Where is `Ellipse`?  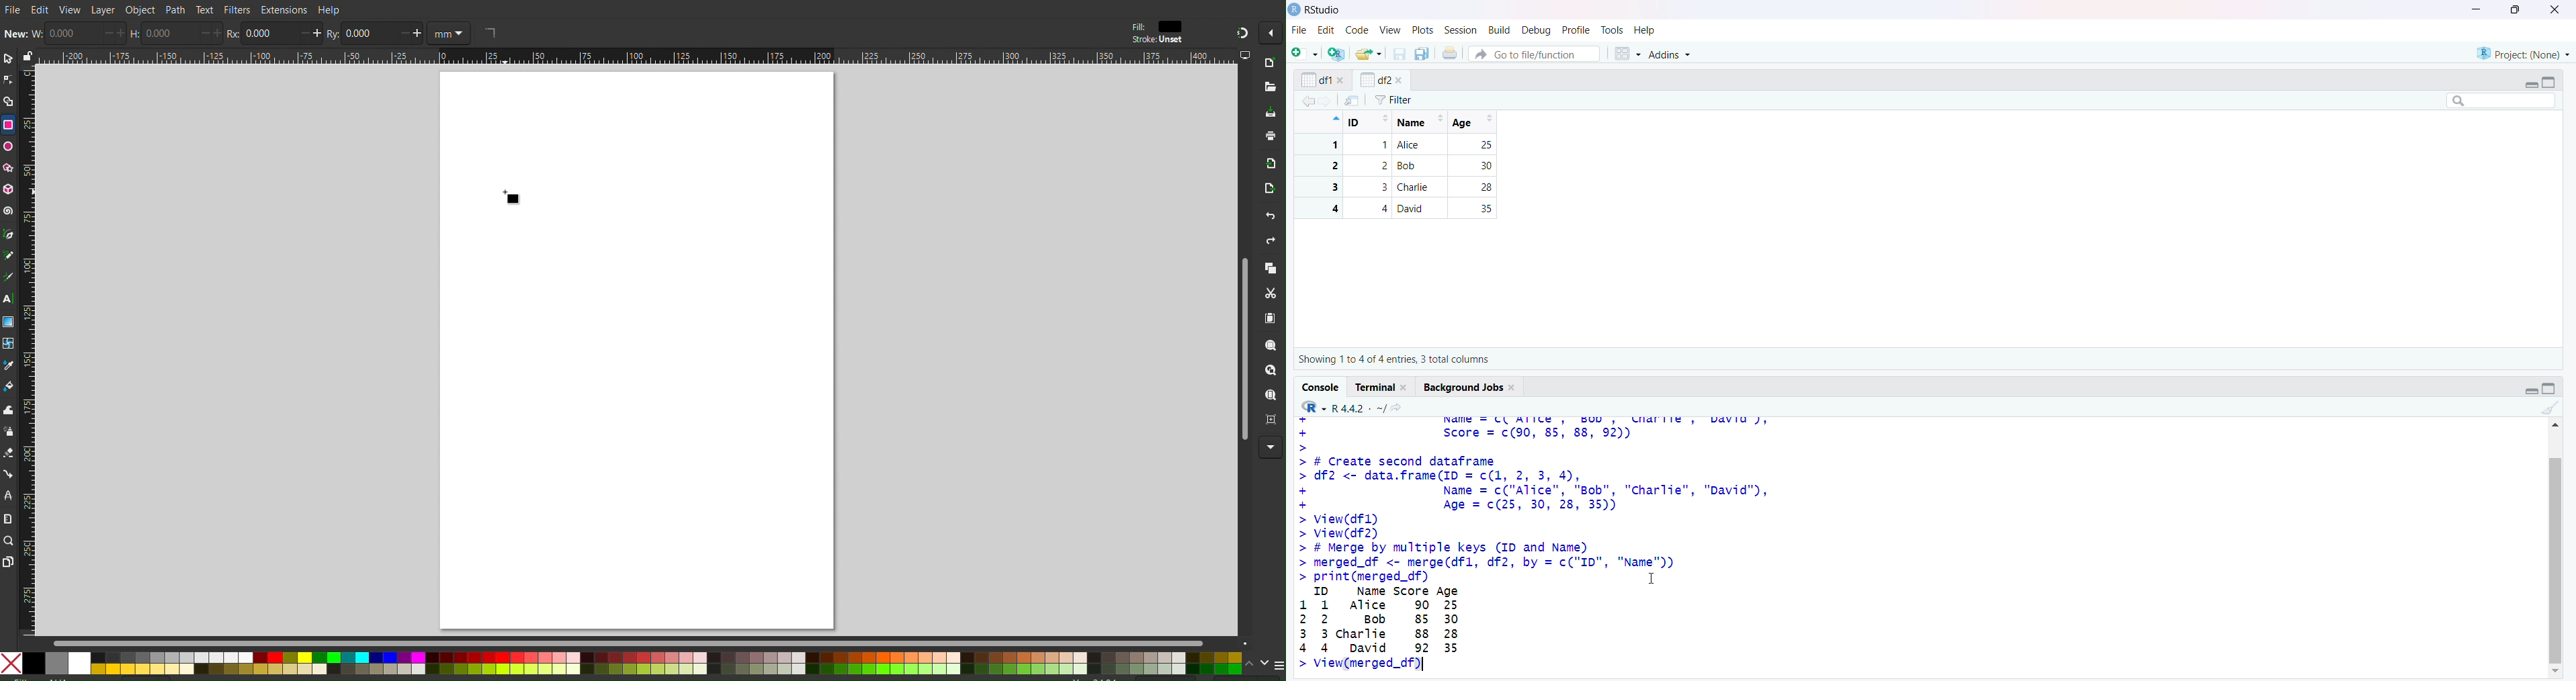
Ellipse is located at coordinates (8, 147).